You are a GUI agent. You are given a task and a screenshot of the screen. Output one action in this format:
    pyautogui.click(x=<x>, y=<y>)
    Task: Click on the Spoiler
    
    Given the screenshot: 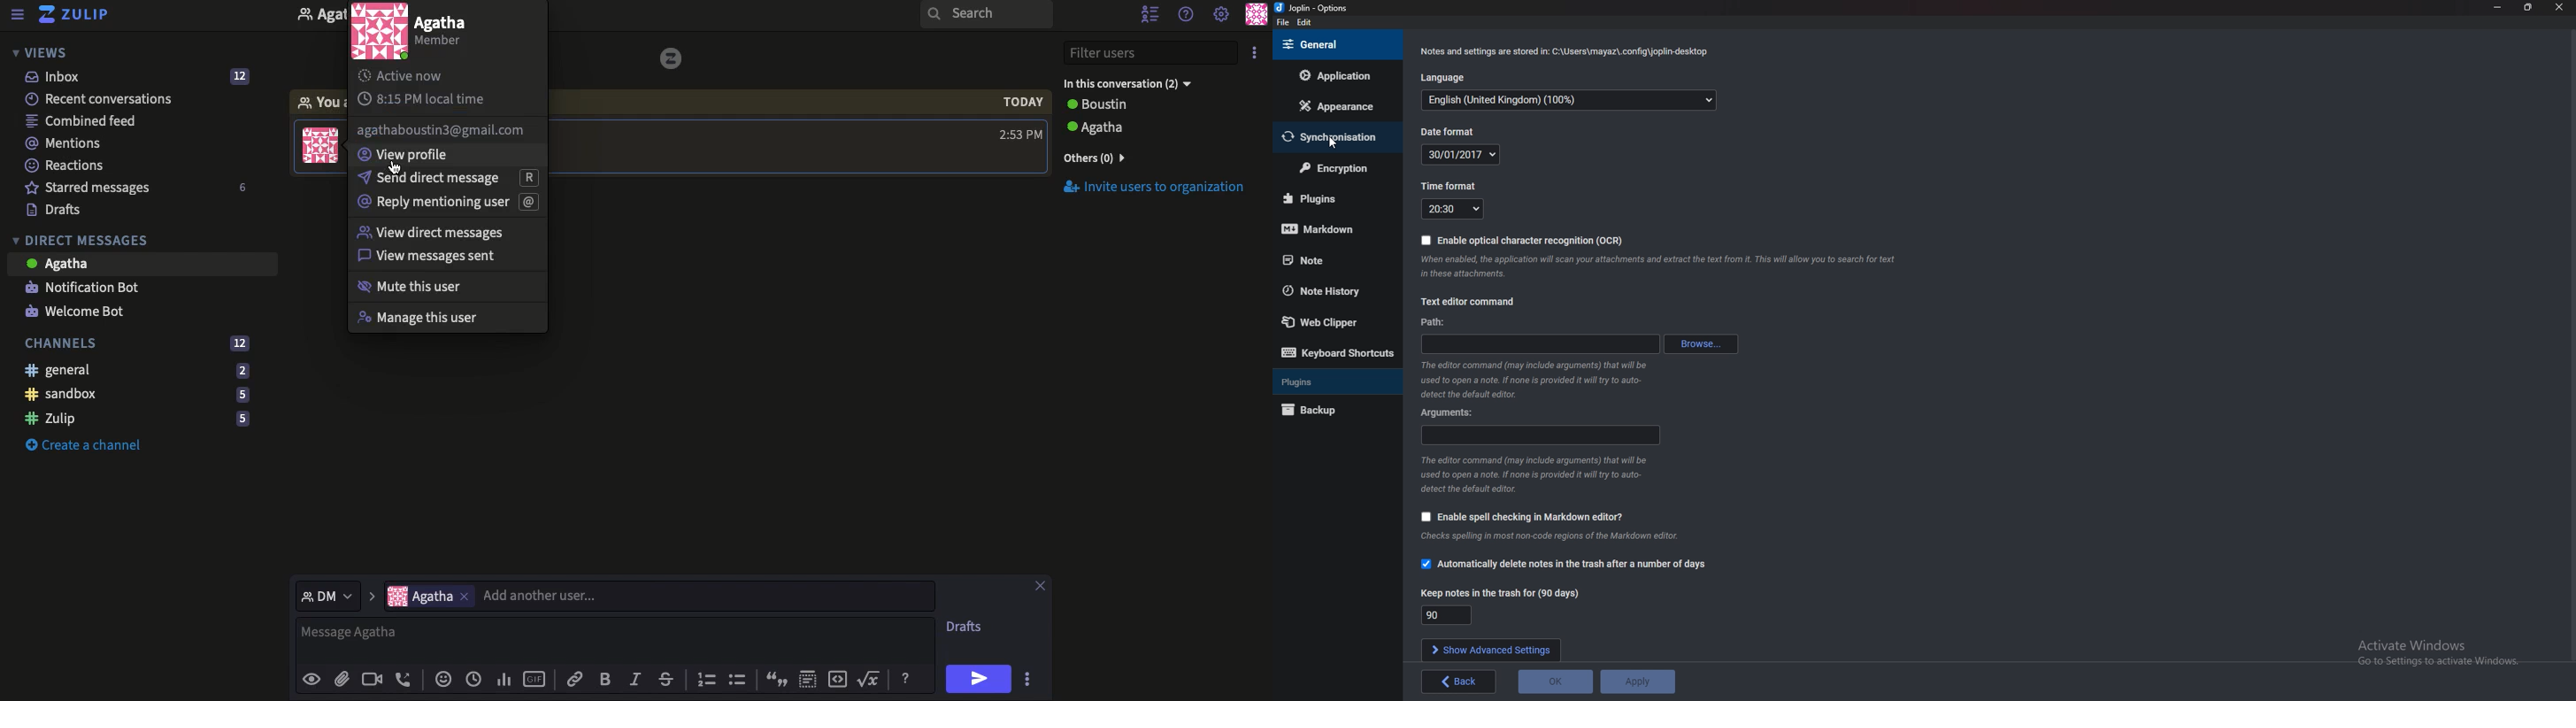 What is the action you would take?
    pyautogui.click(x=811, y=676)
    